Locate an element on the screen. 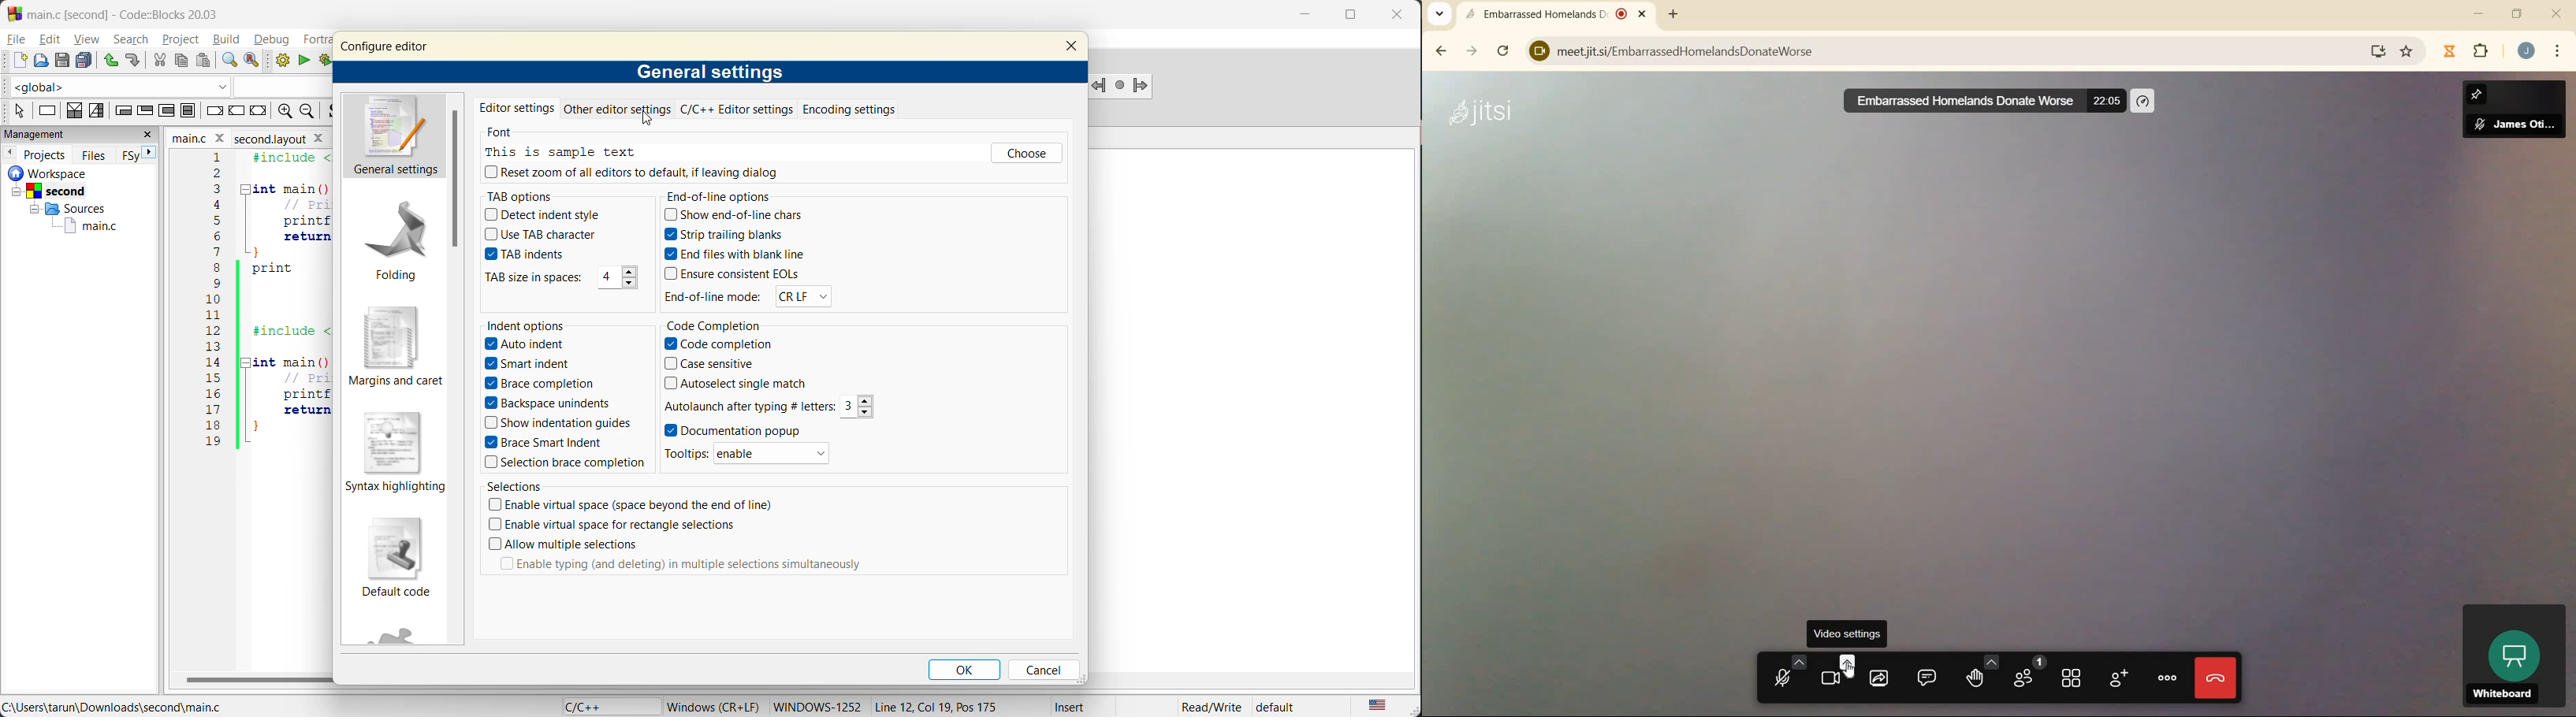  ok is located at coordinates (966, 668).